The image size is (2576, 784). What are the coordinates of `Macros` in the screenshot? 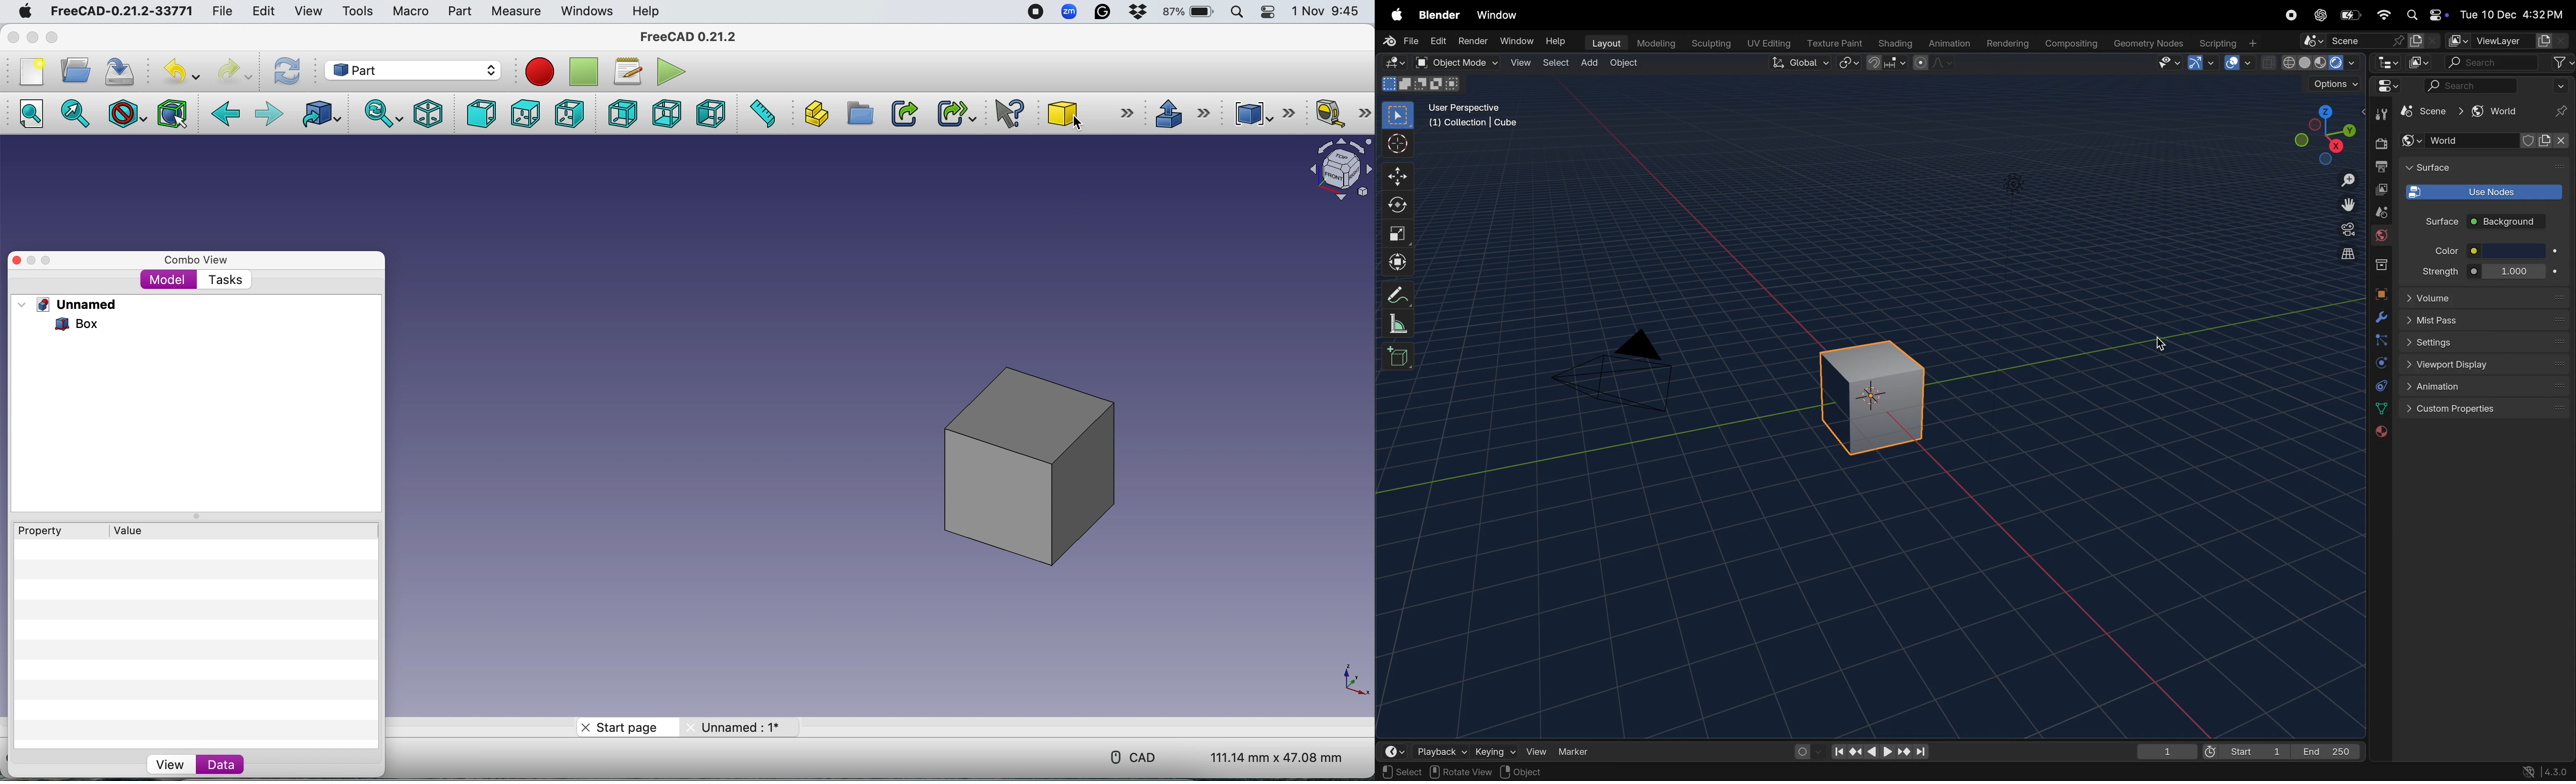 It's located at (631, 72).